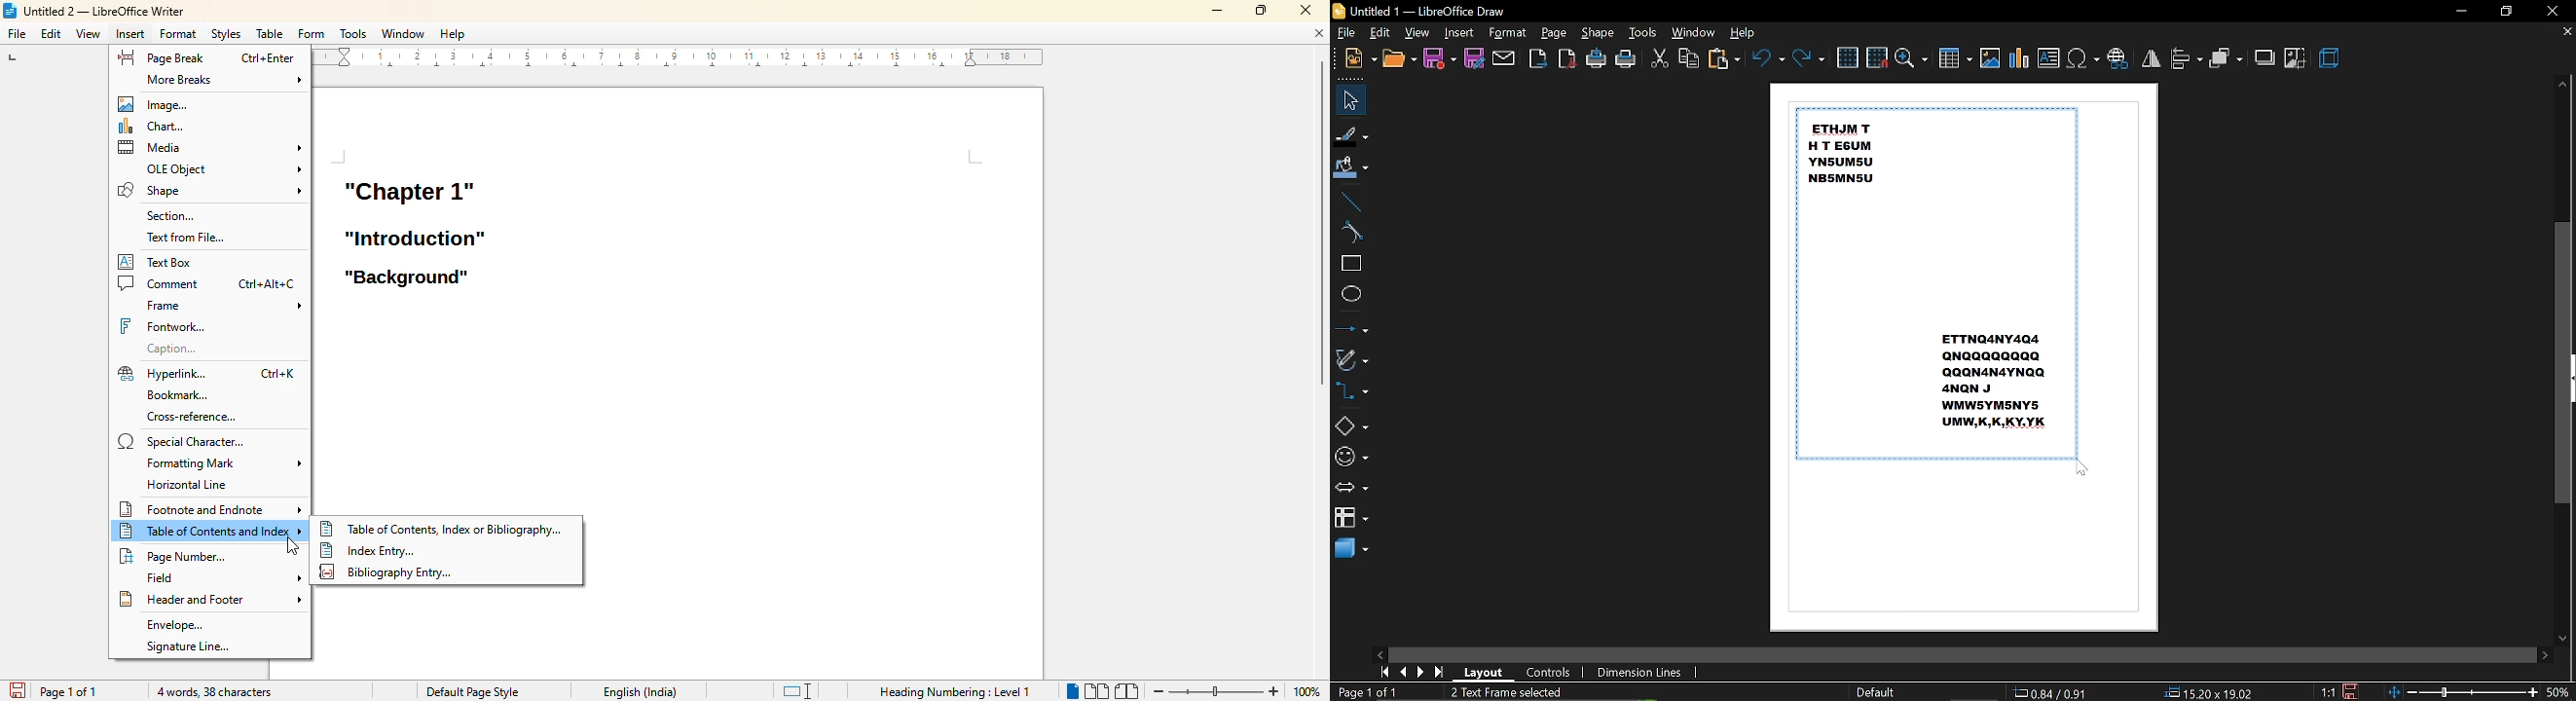  I want to click on Untitled 1 -  LibreOffice Draw, so click(1419, 10).